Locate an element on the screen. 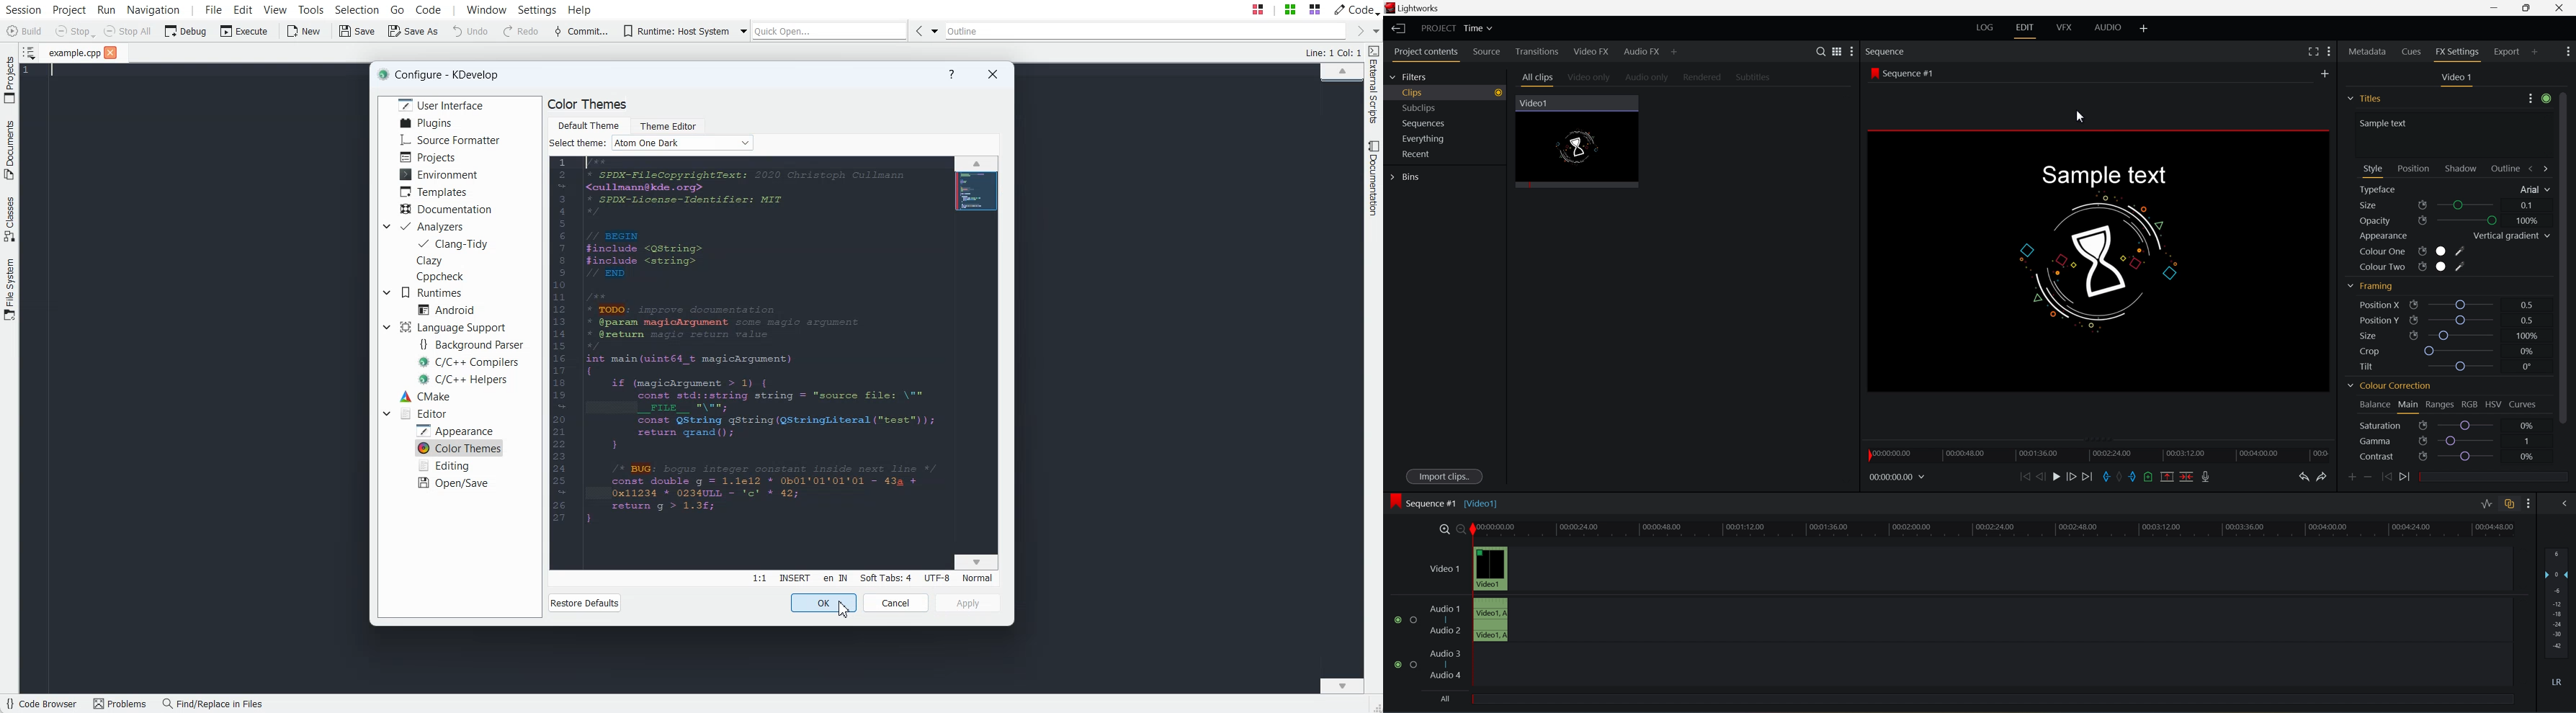 The image size is (2576, 728). Audio 2 is located at coordinates (1446, 632).